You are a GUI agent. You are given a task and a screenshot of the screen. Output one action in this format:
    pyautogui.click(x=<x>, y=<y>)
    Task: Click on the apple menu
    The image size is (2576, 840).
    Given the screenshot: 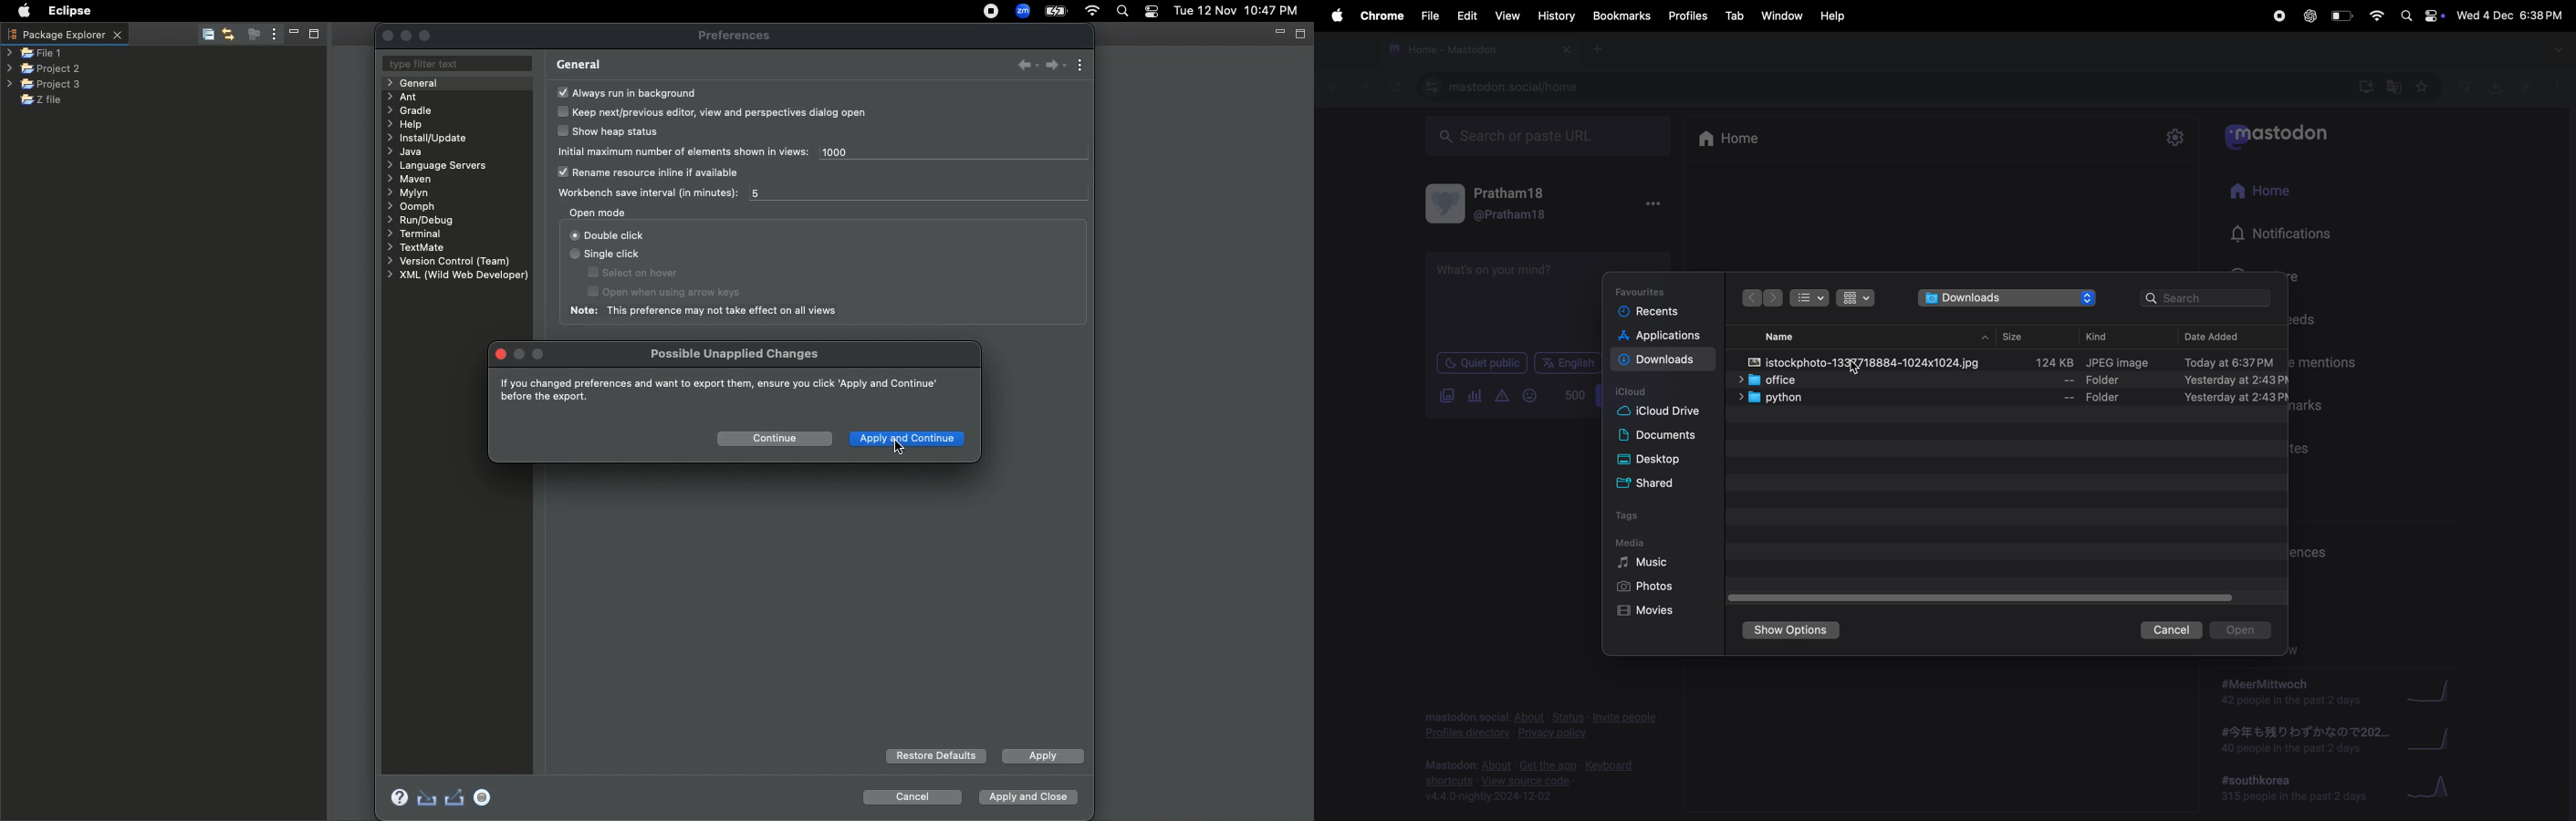 What is the action you would take?
    pyautogui.click(x=1334, y=15)
    